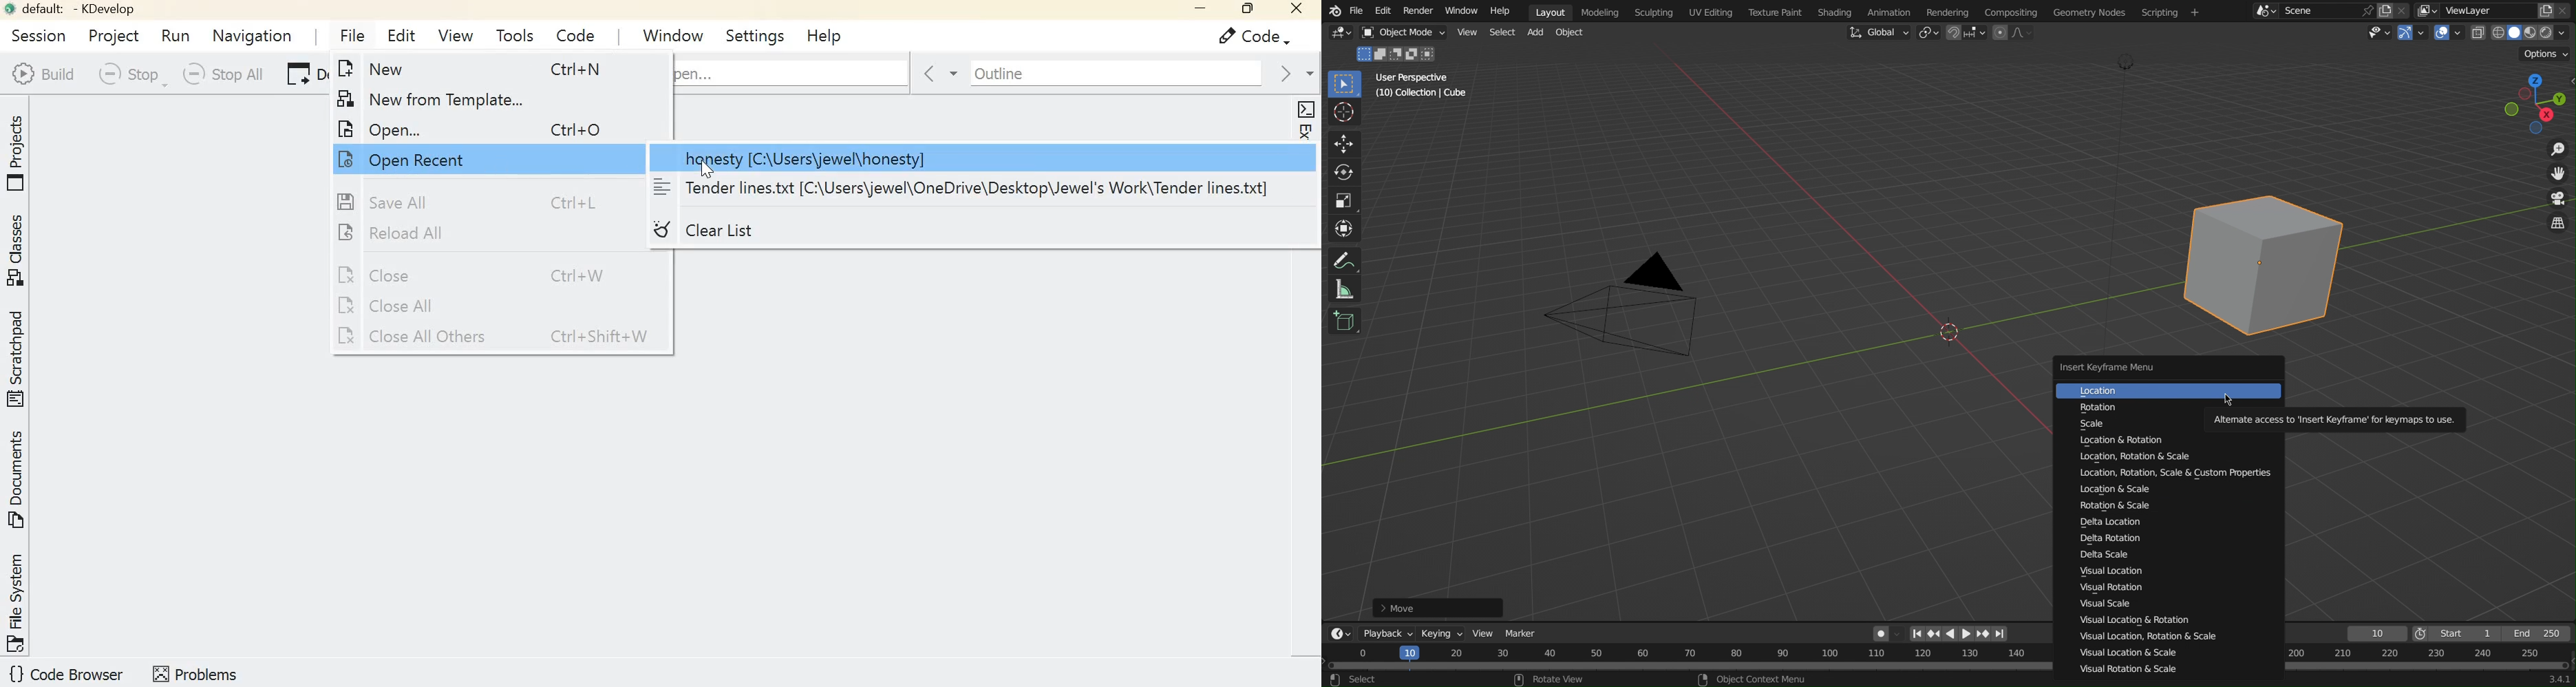 The height and width of the screenshot is (700, 2576). I want to click on Viewport, so click(2532, 100).